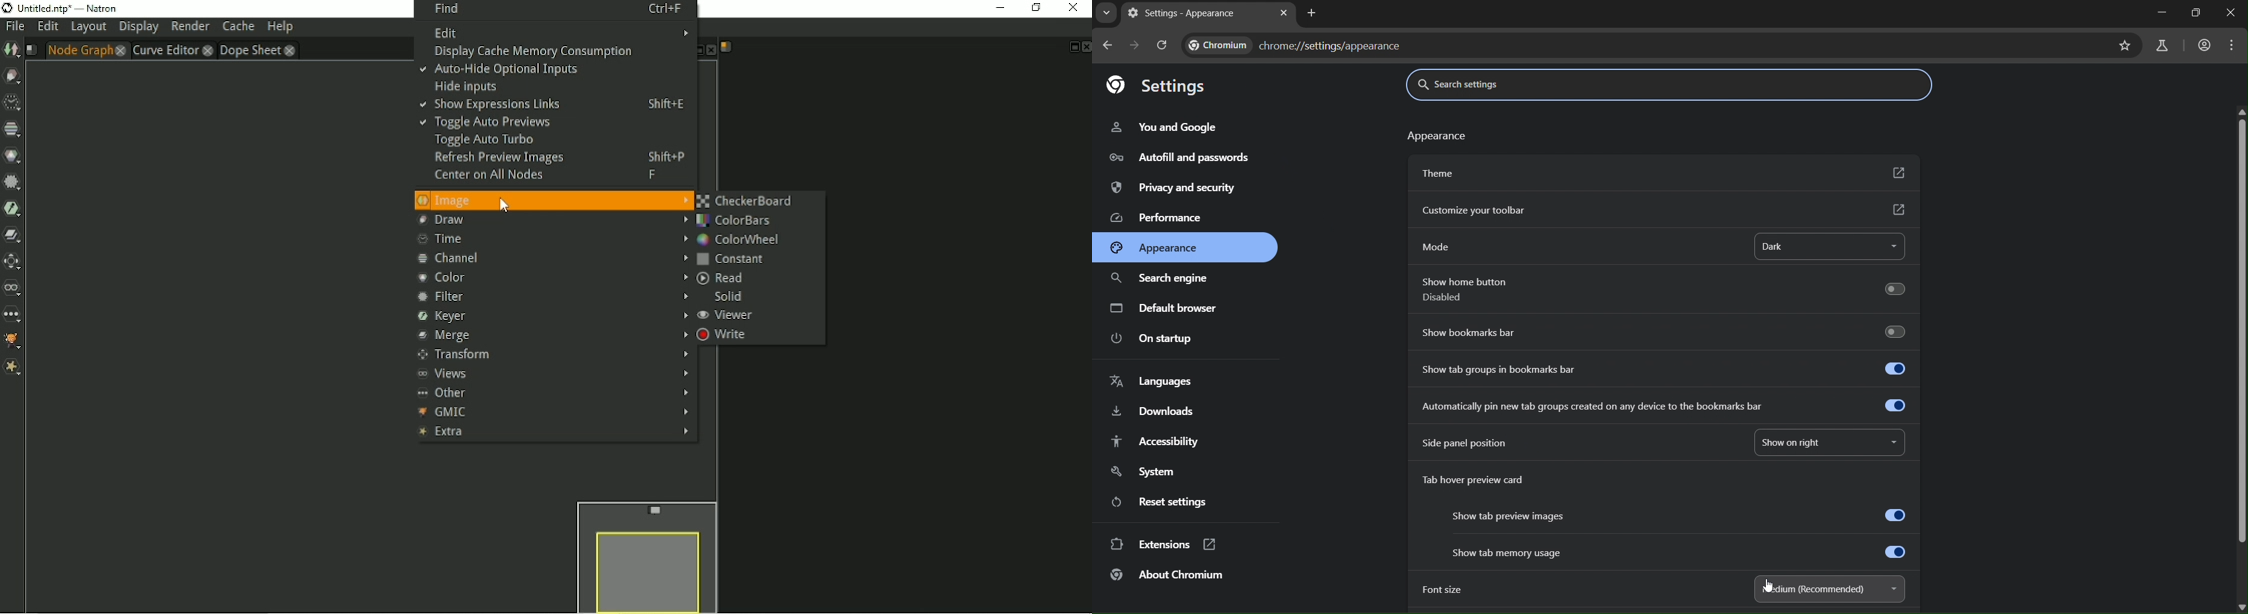  What do you see at coordinates (1106, 47) in the screenshot?
I see `go back one page` at bounding box center [1106, 47].